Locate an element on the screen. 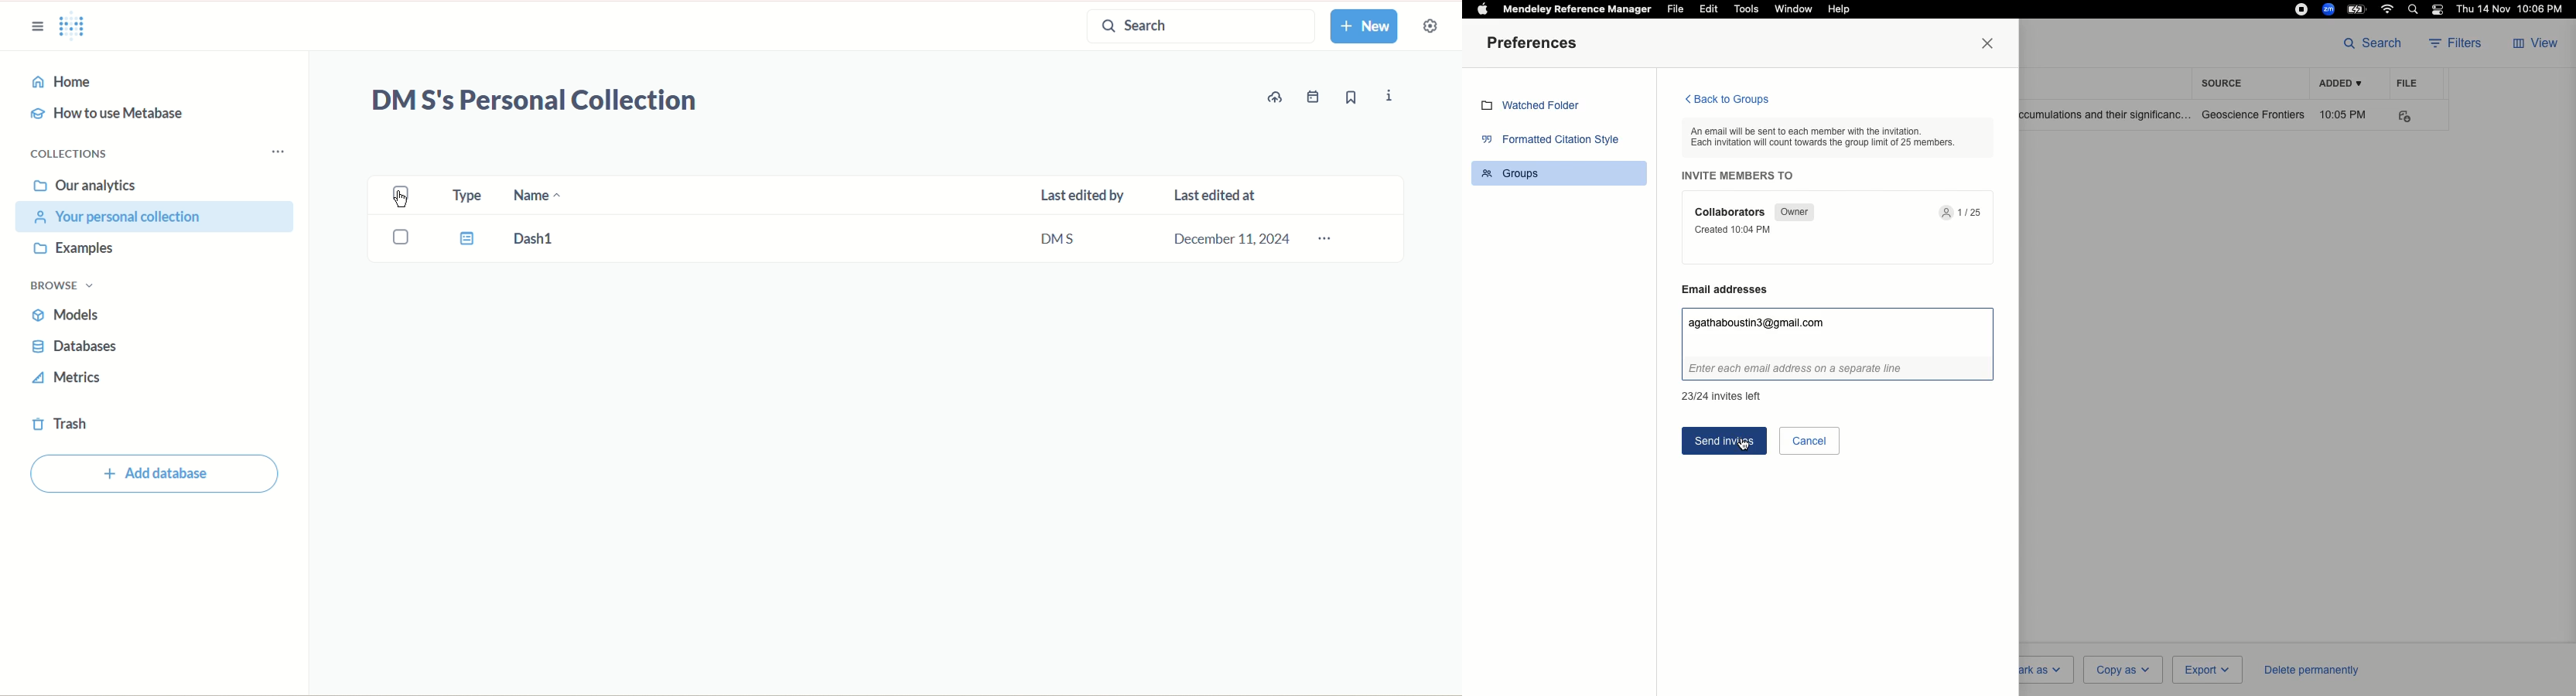 The image size is (2576, 700). Close is located at coordinates (1991, 44).